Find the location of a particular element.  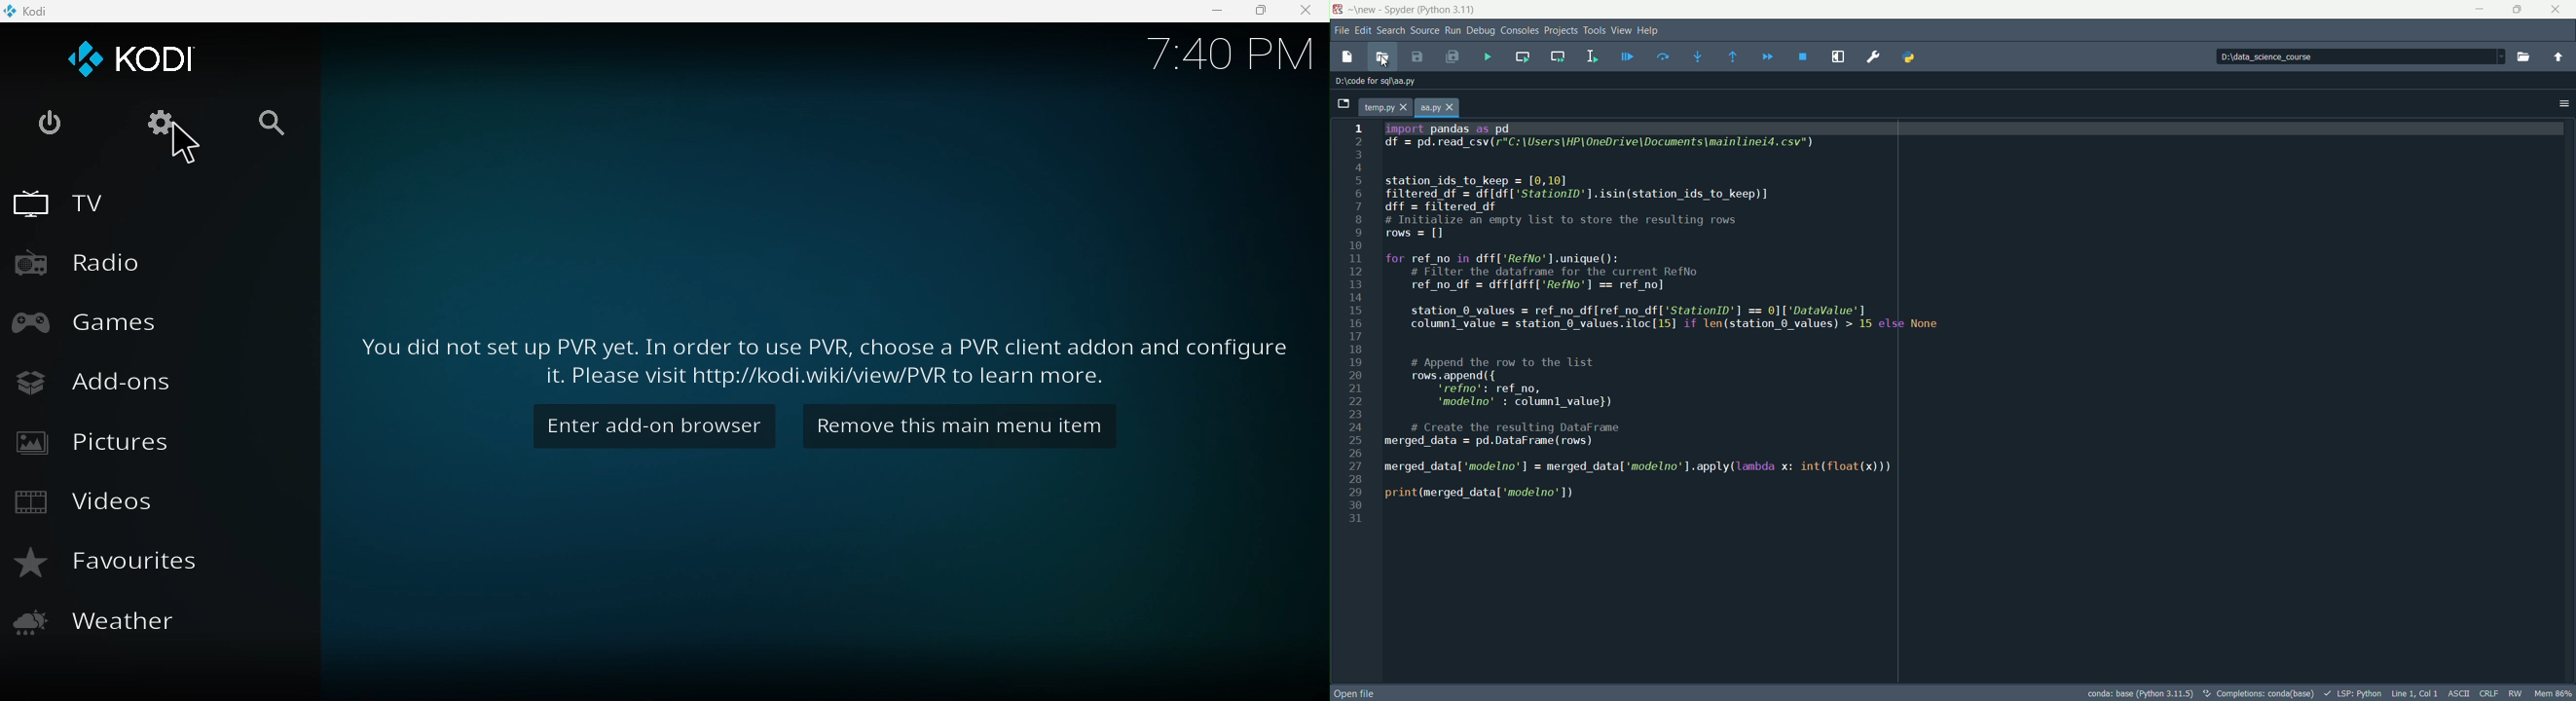

File-1 tab is located at coordinates (1386, 107).